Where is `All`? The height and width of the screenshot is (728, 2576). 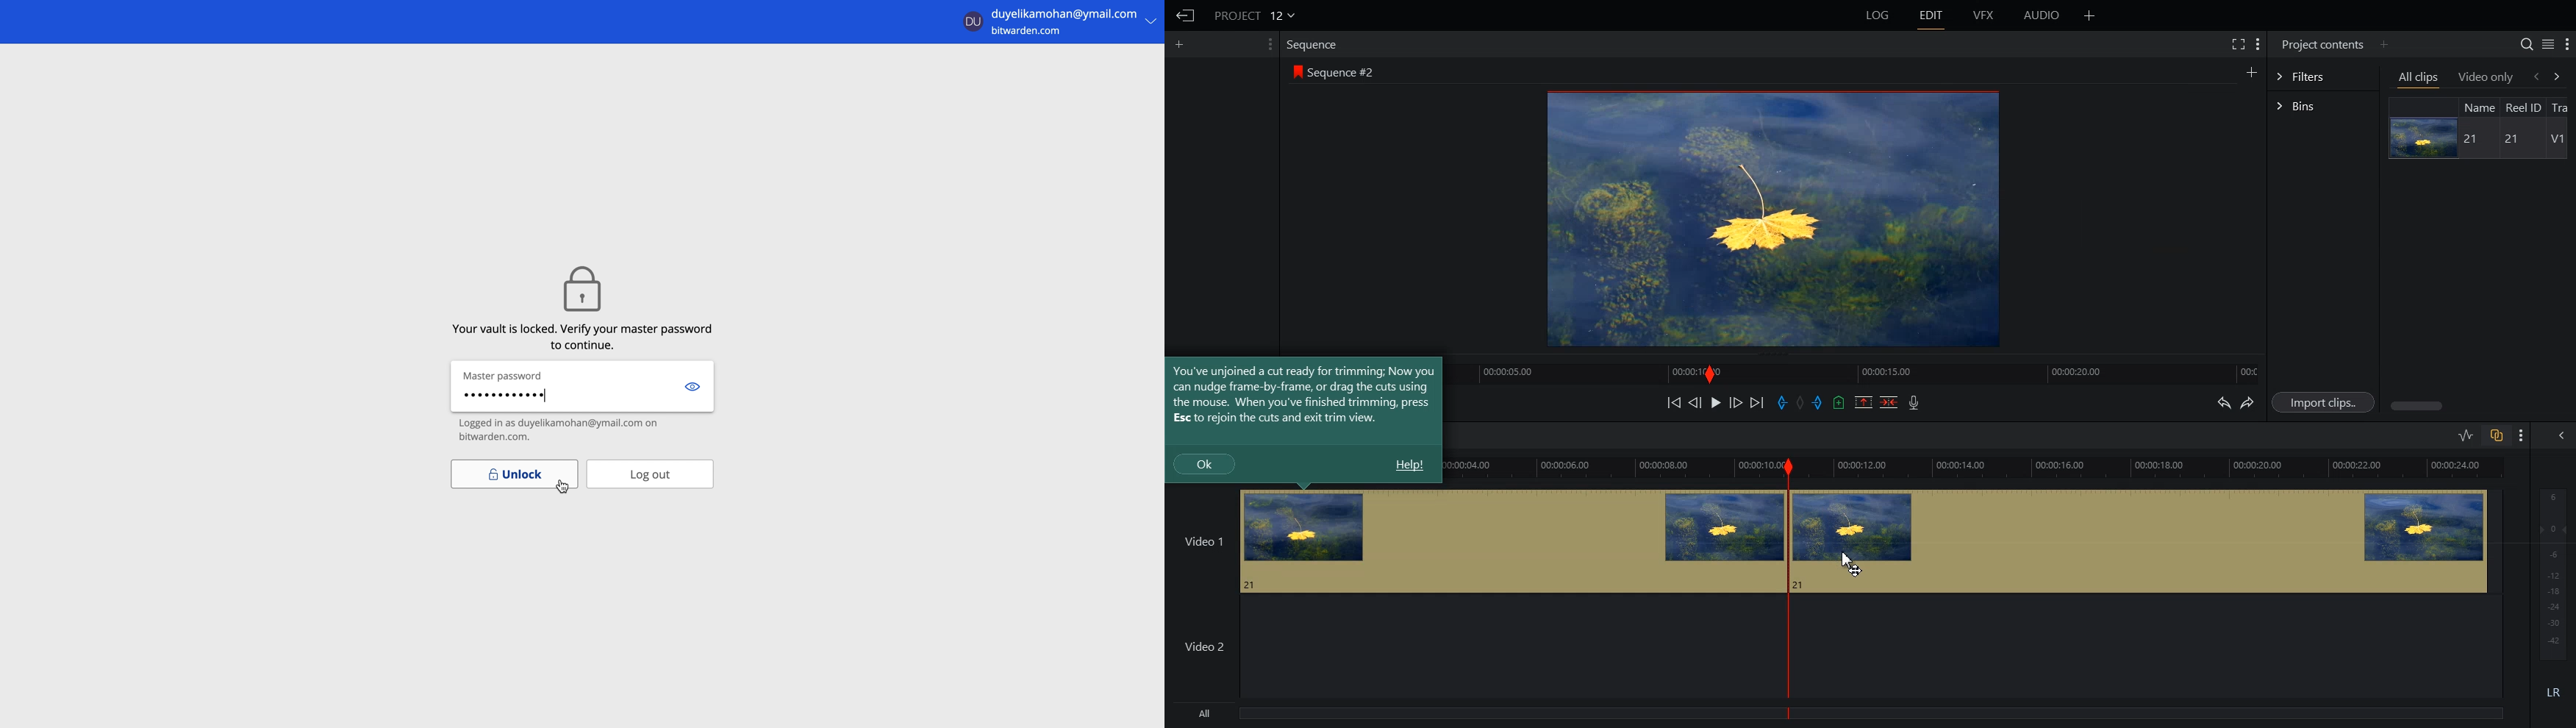 All is located at coordinates (1472, 715).